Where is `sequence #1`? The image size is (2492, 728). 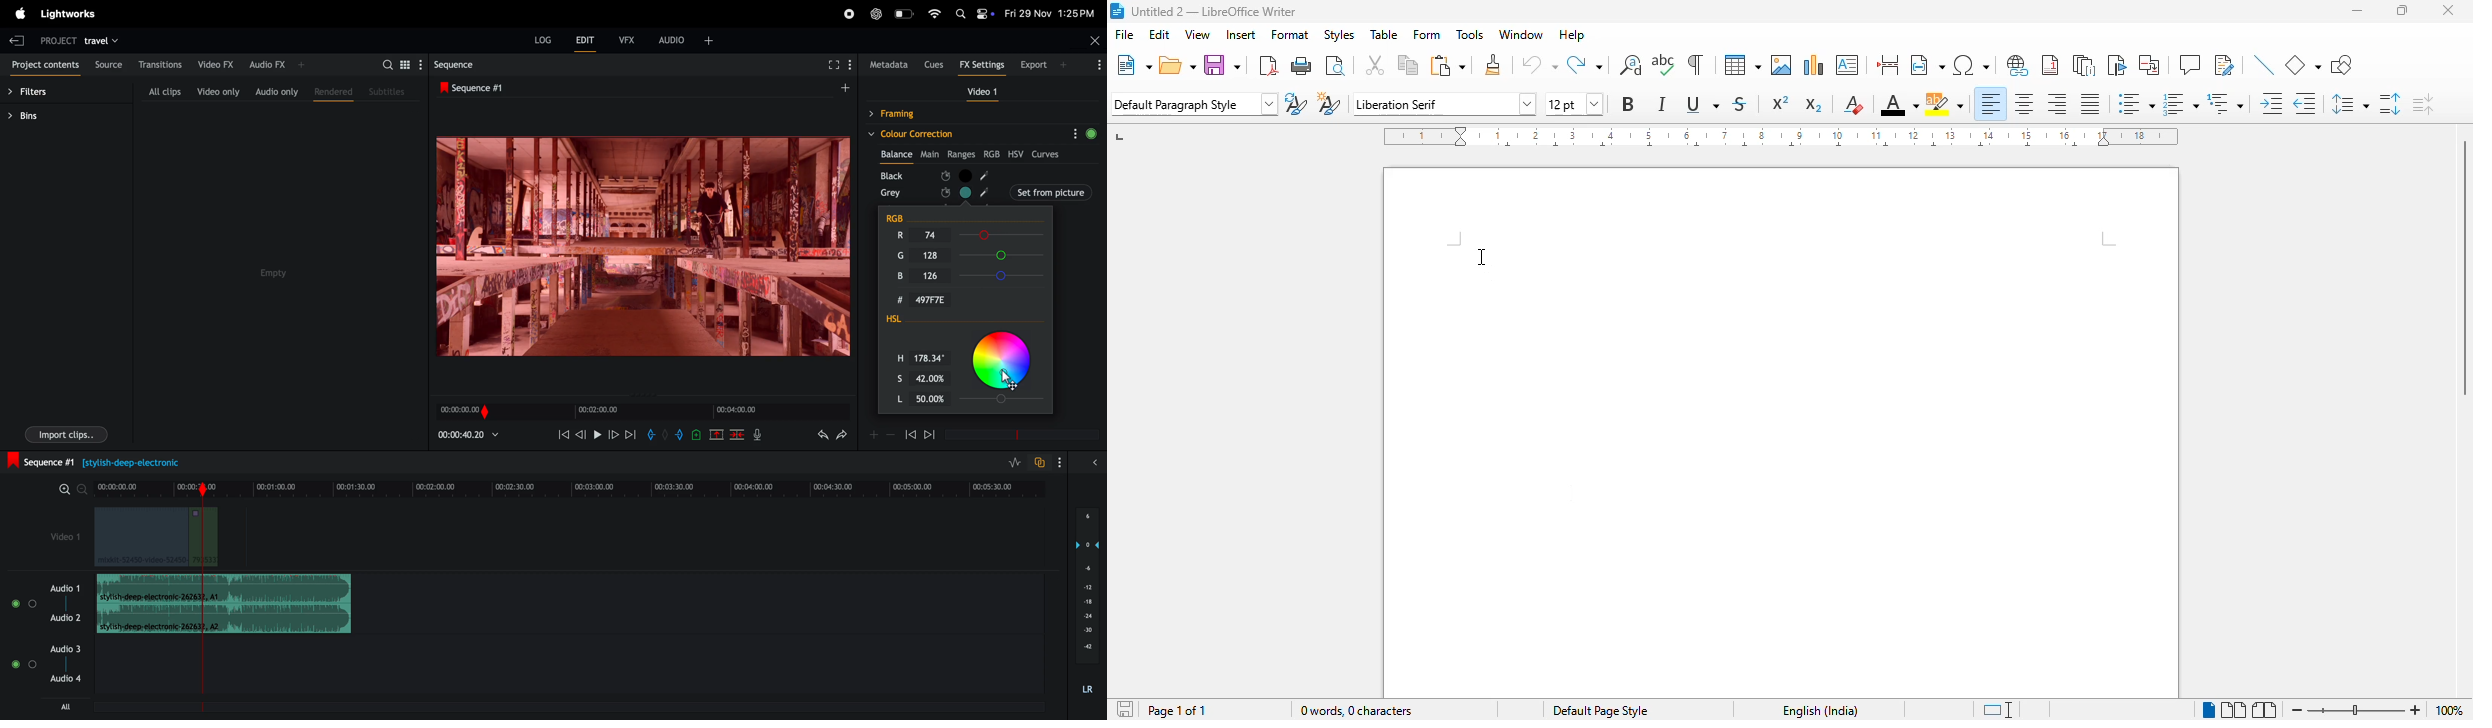
sequence #1 is located at coordinates (641, 86).